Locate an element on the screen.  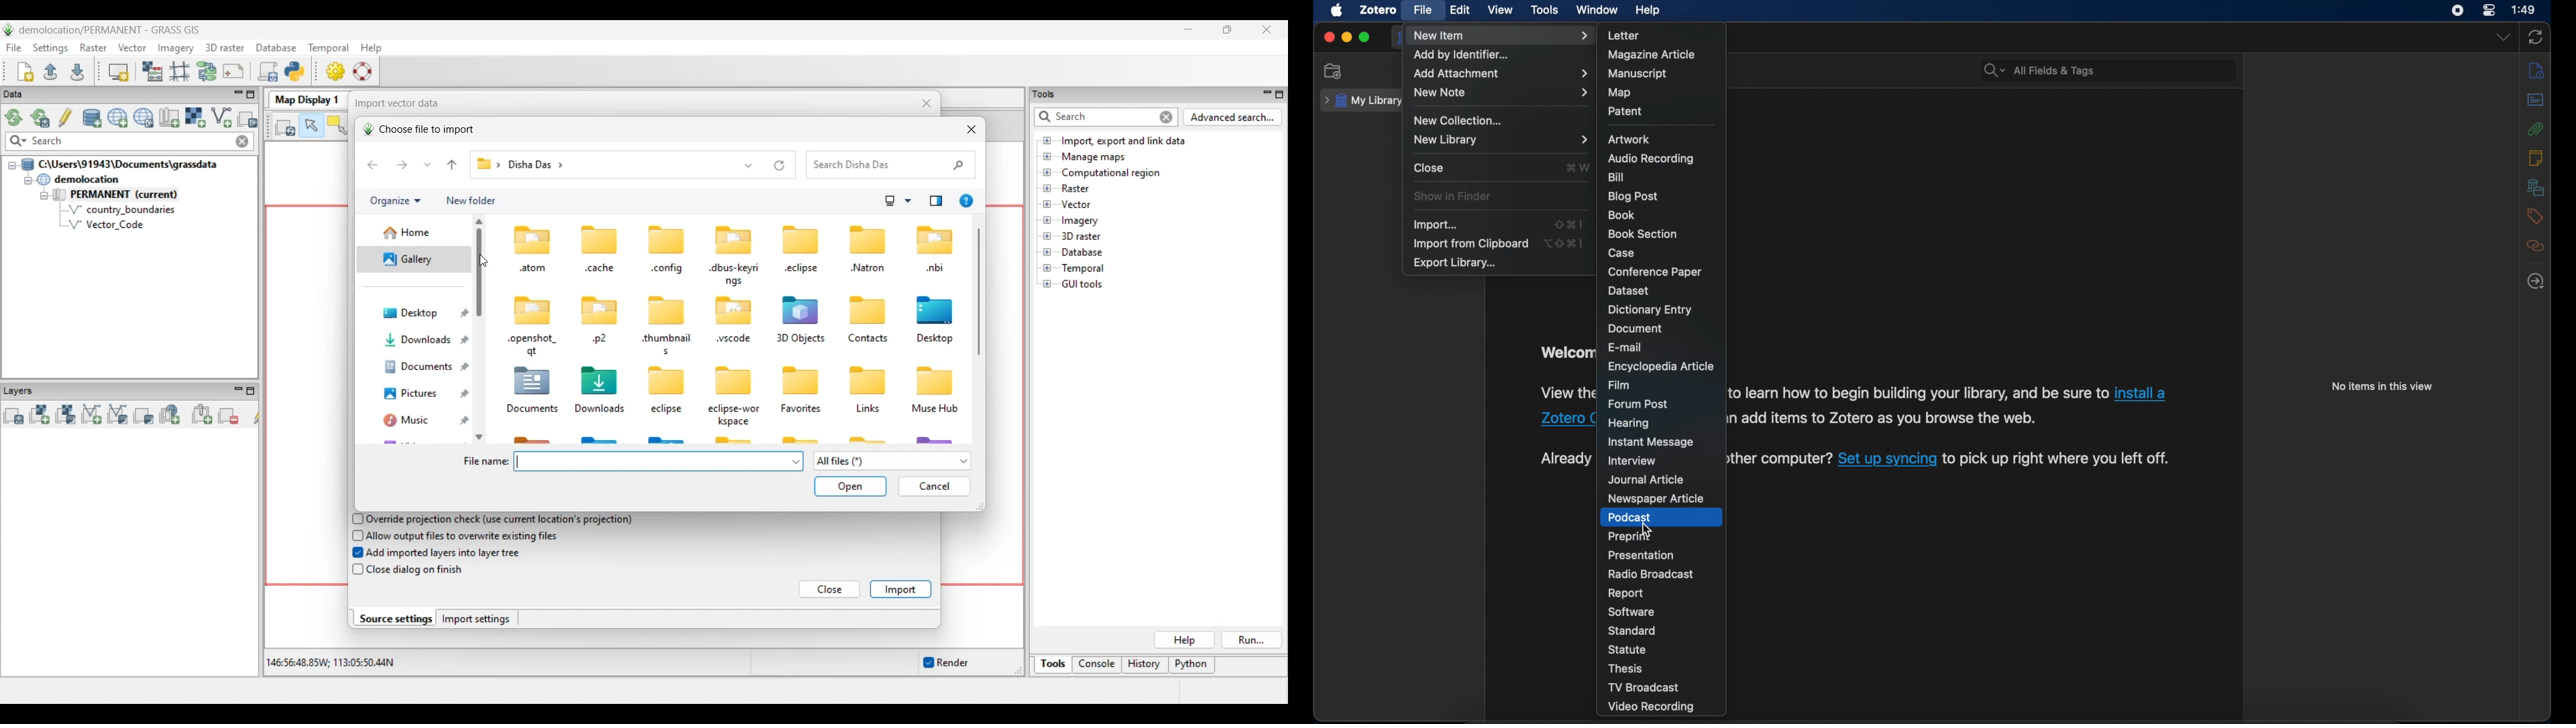
View the is located at coordinates (1565, 392).